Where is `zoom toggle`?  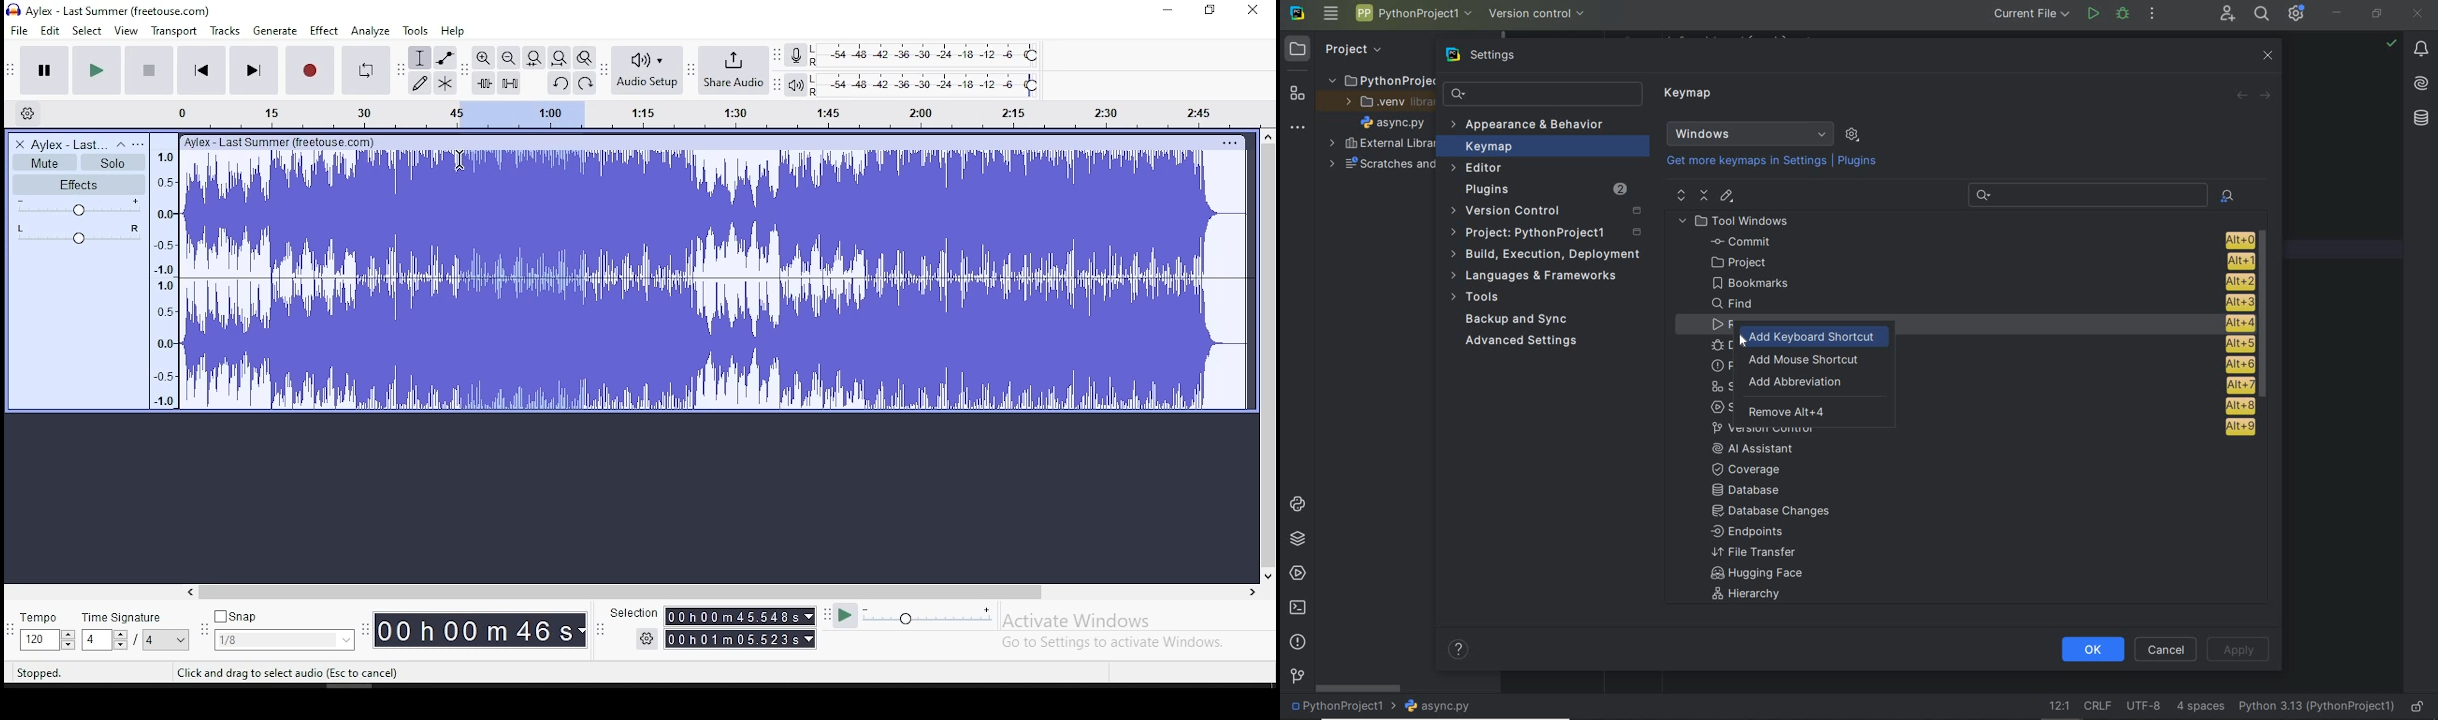
zoom toggle is located at coordinates (585, 57).